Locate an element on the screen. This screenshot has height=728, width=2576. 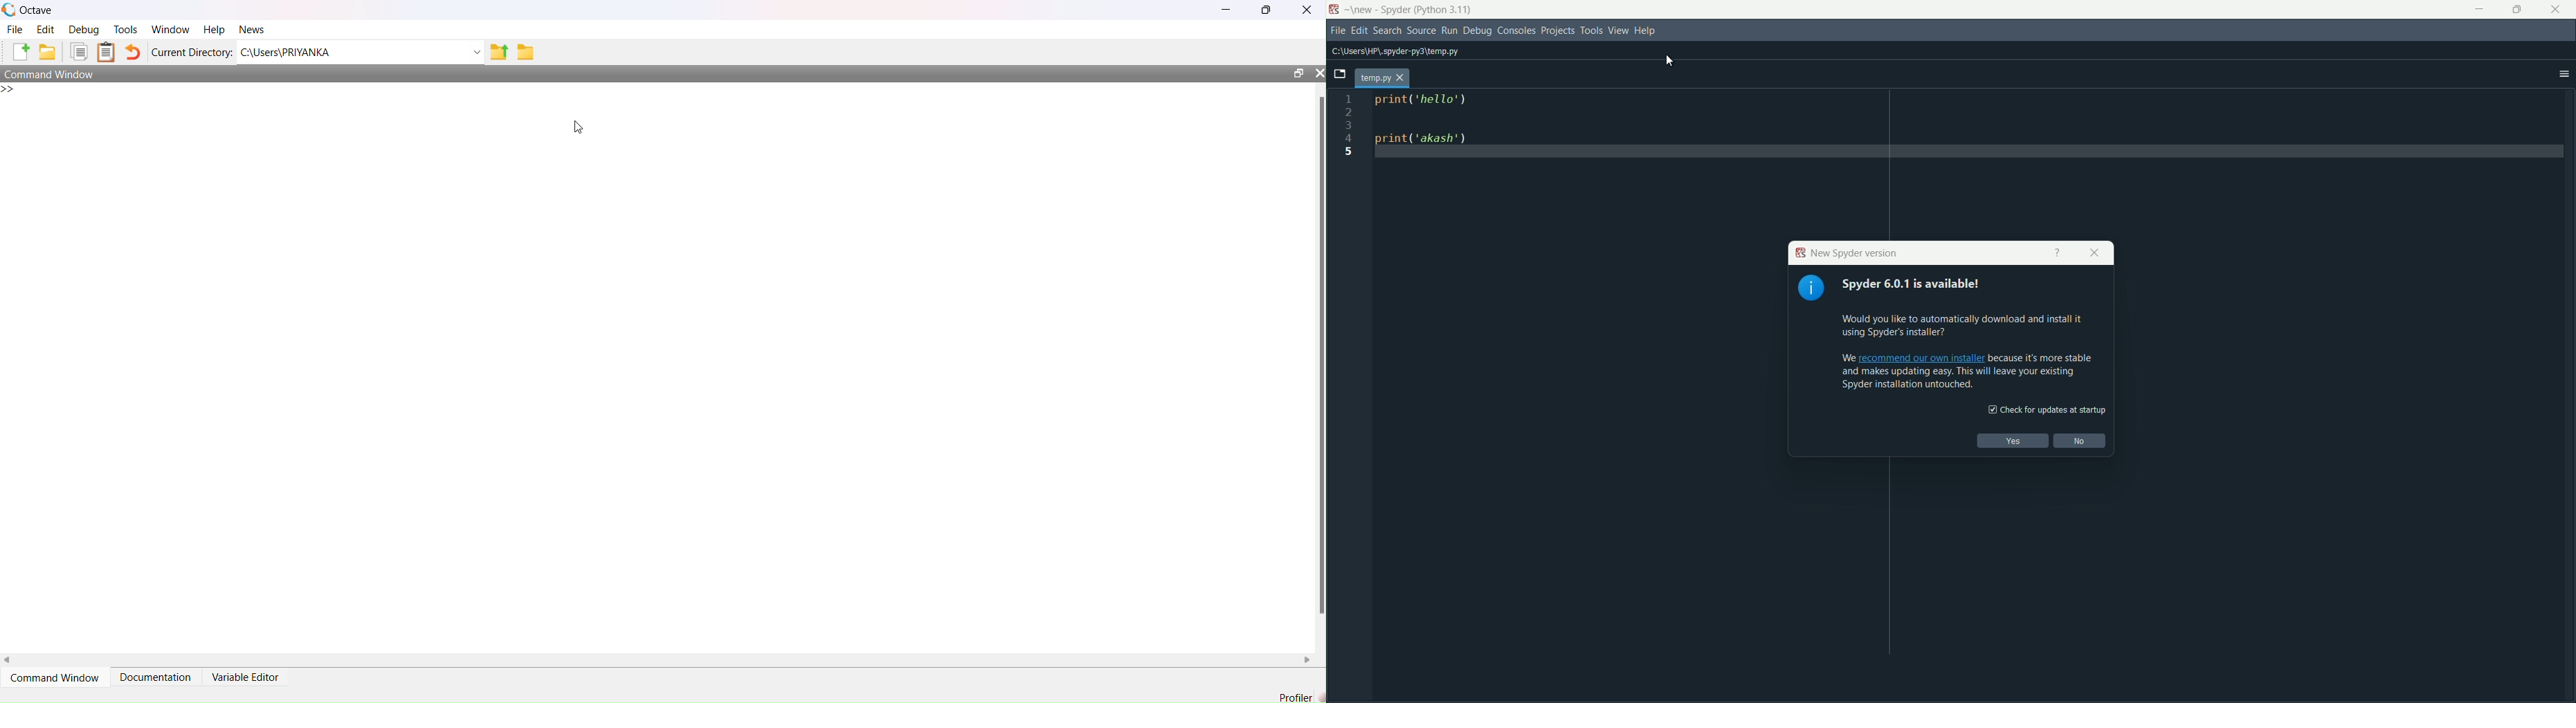
restore is located at coordinates (2516, 8).